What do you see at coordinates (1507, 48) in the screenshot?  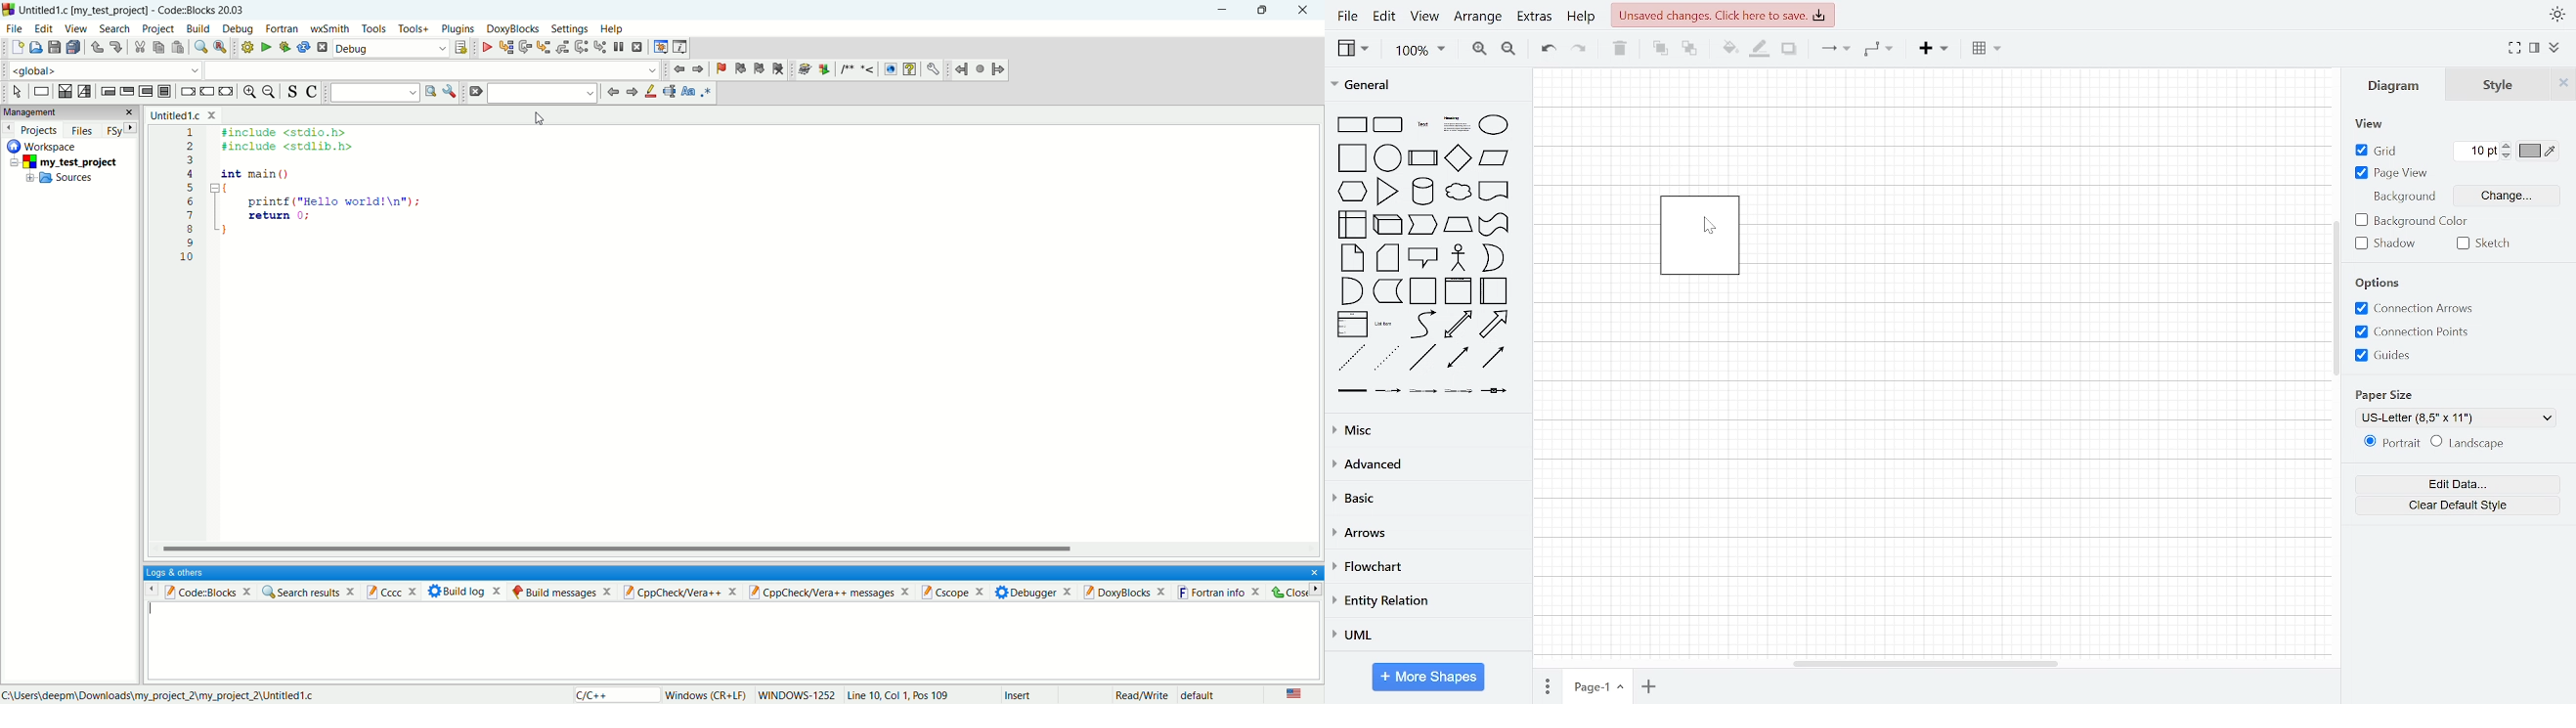 I see `zoom out` at bounding box center [1507, 48].